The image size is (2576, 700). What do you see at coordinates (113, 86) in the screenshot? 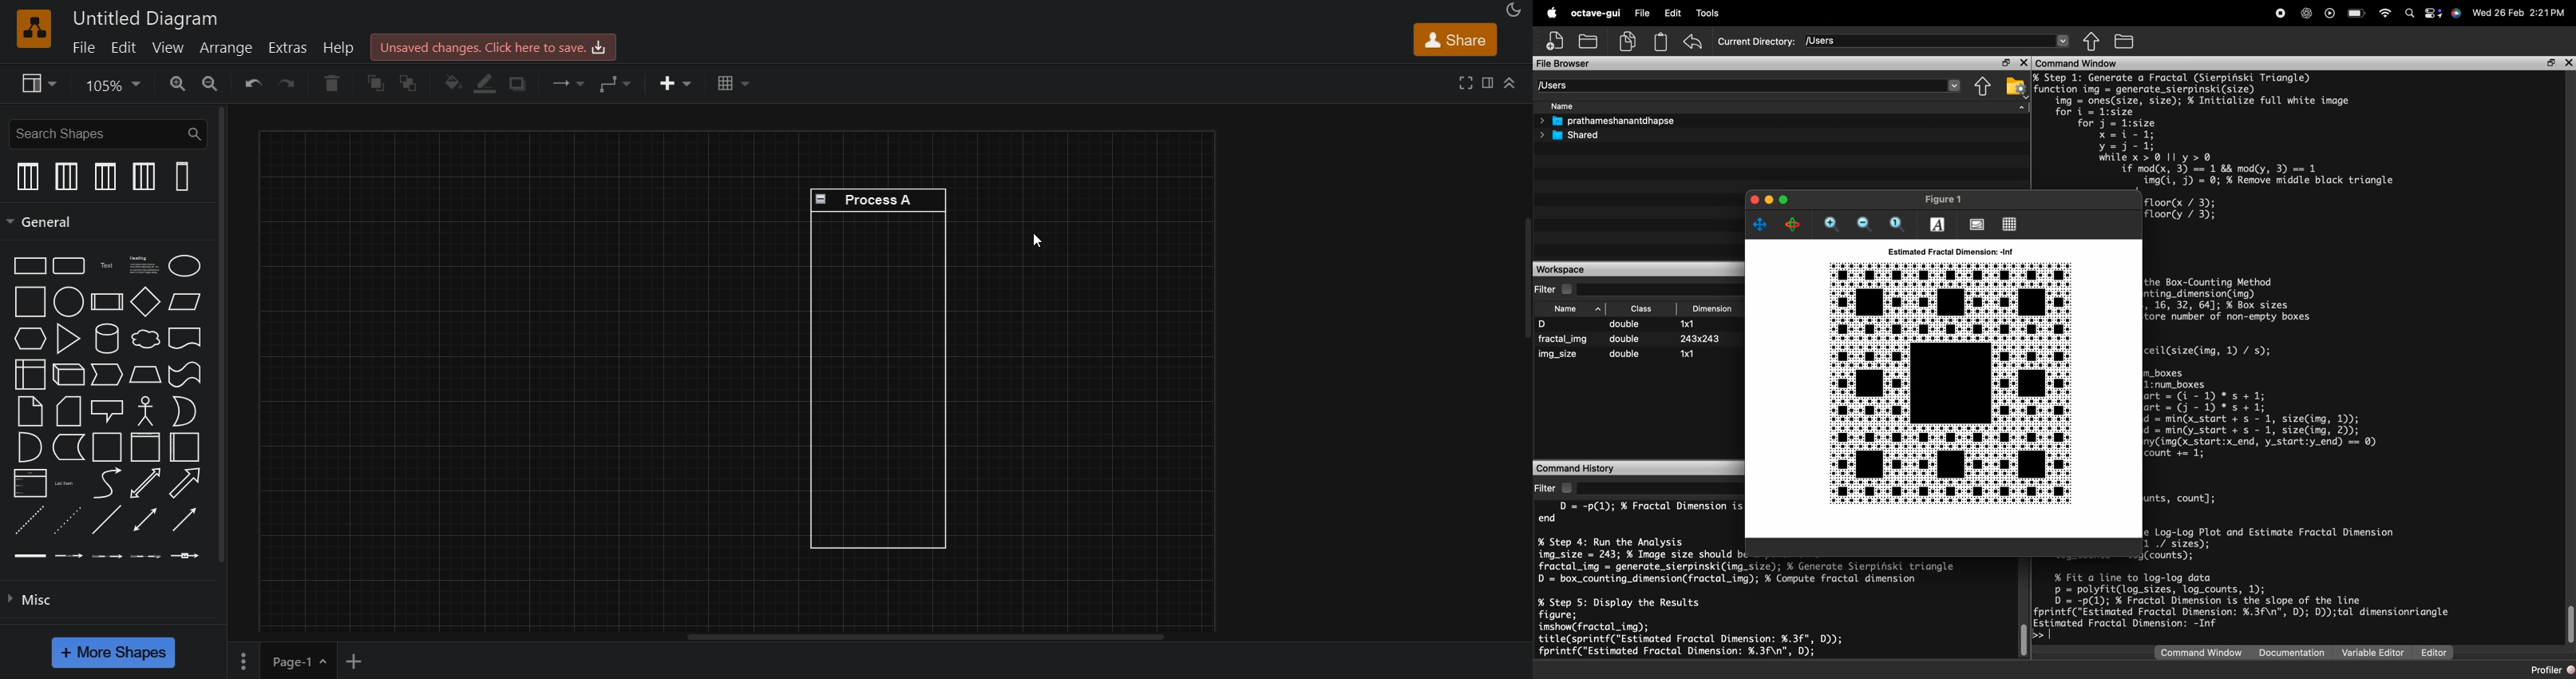
I see `zoom` at bounding box center [113, 86].